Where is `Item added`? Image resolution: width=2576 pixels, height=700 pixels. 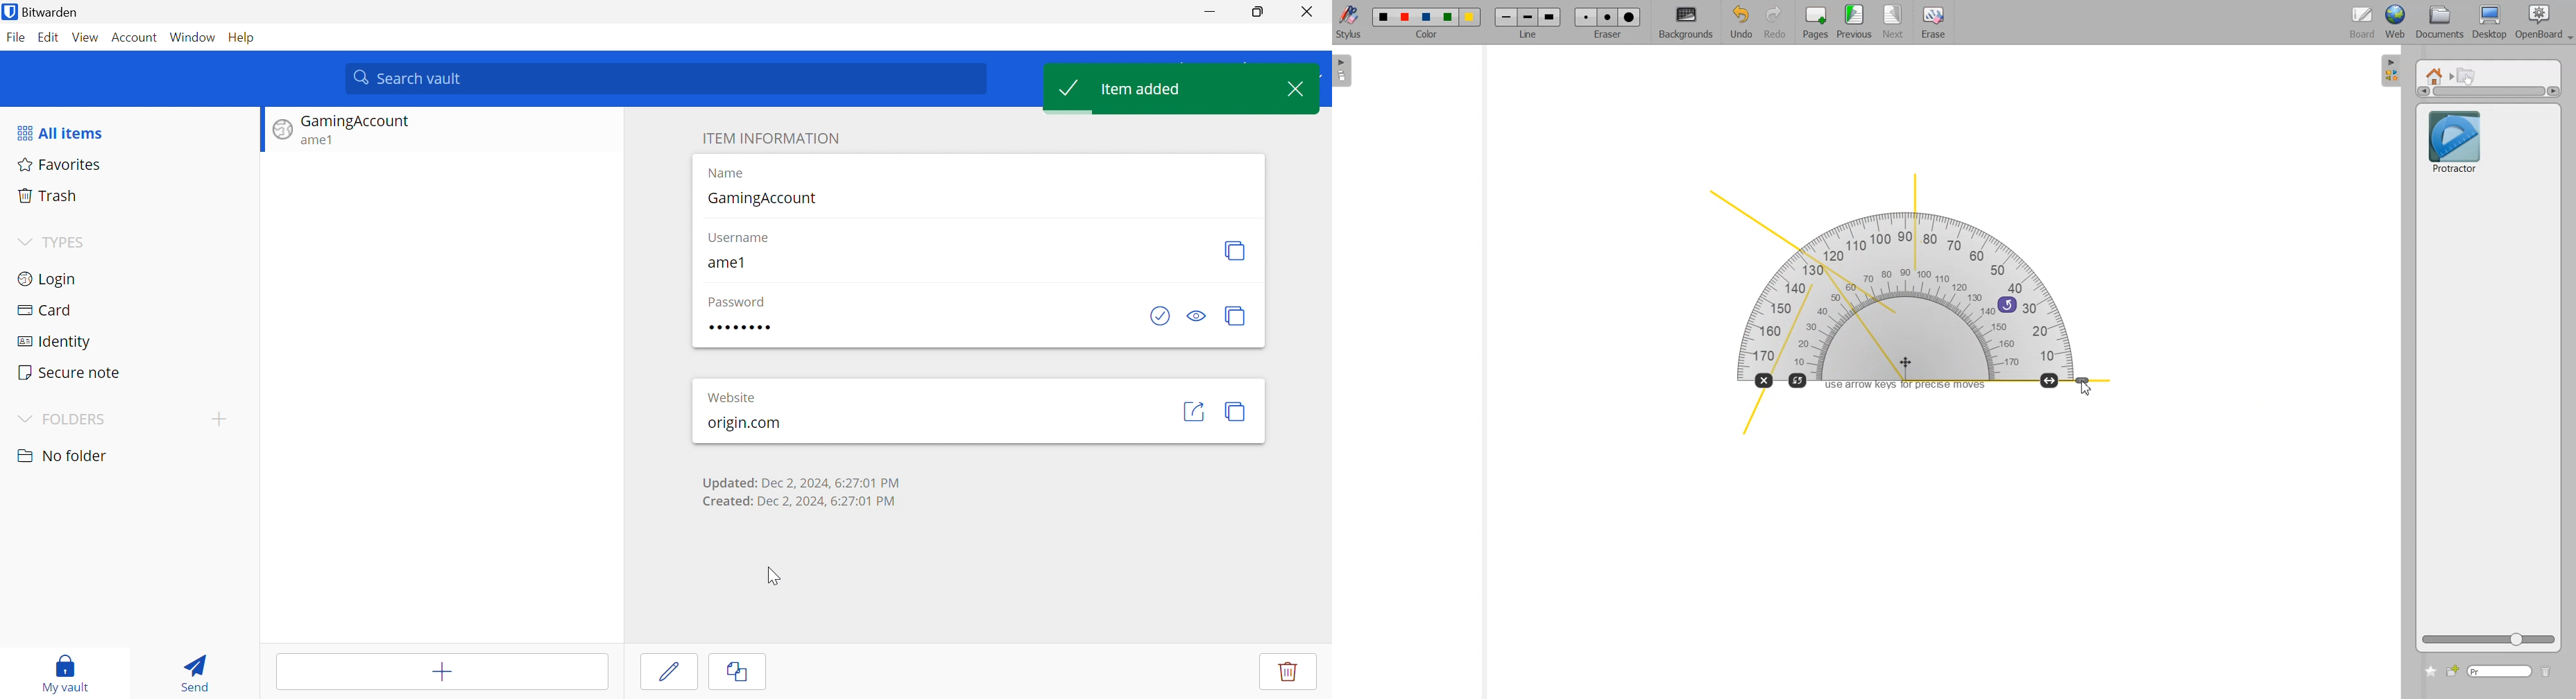
Item added is located at coordinates (1151, 88).